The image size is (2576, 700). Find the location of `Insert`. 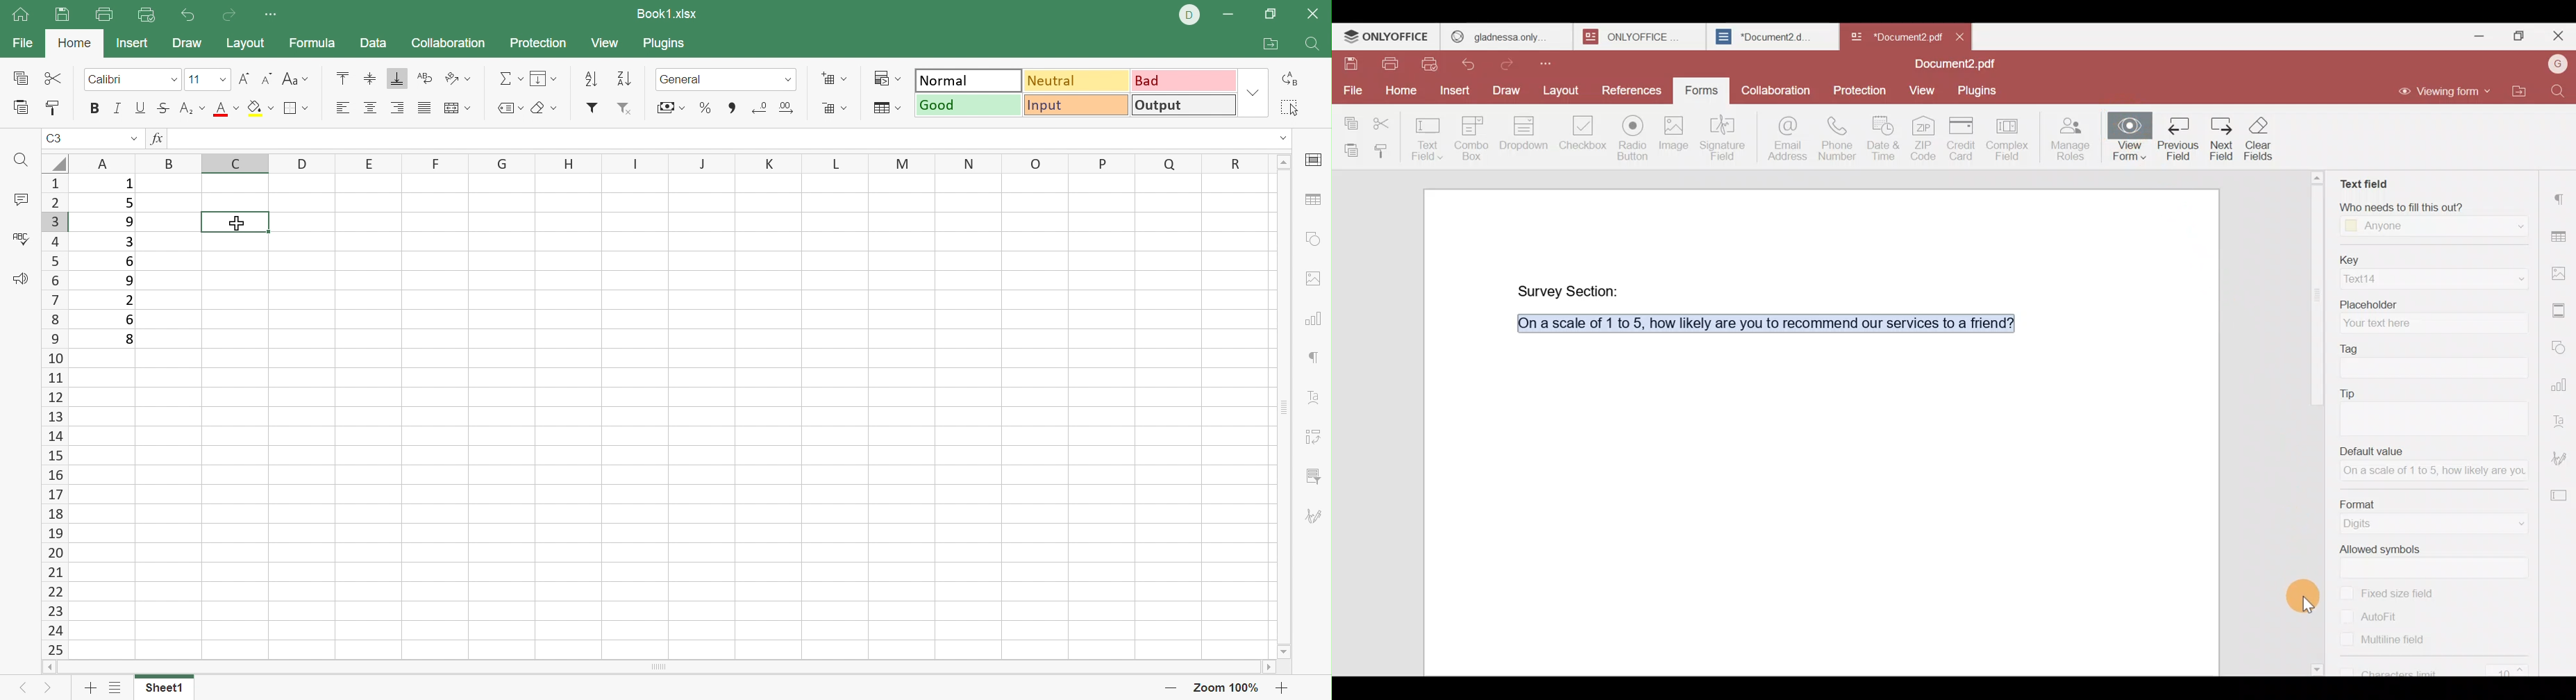

Insert is located at coordinates (1455, 93).